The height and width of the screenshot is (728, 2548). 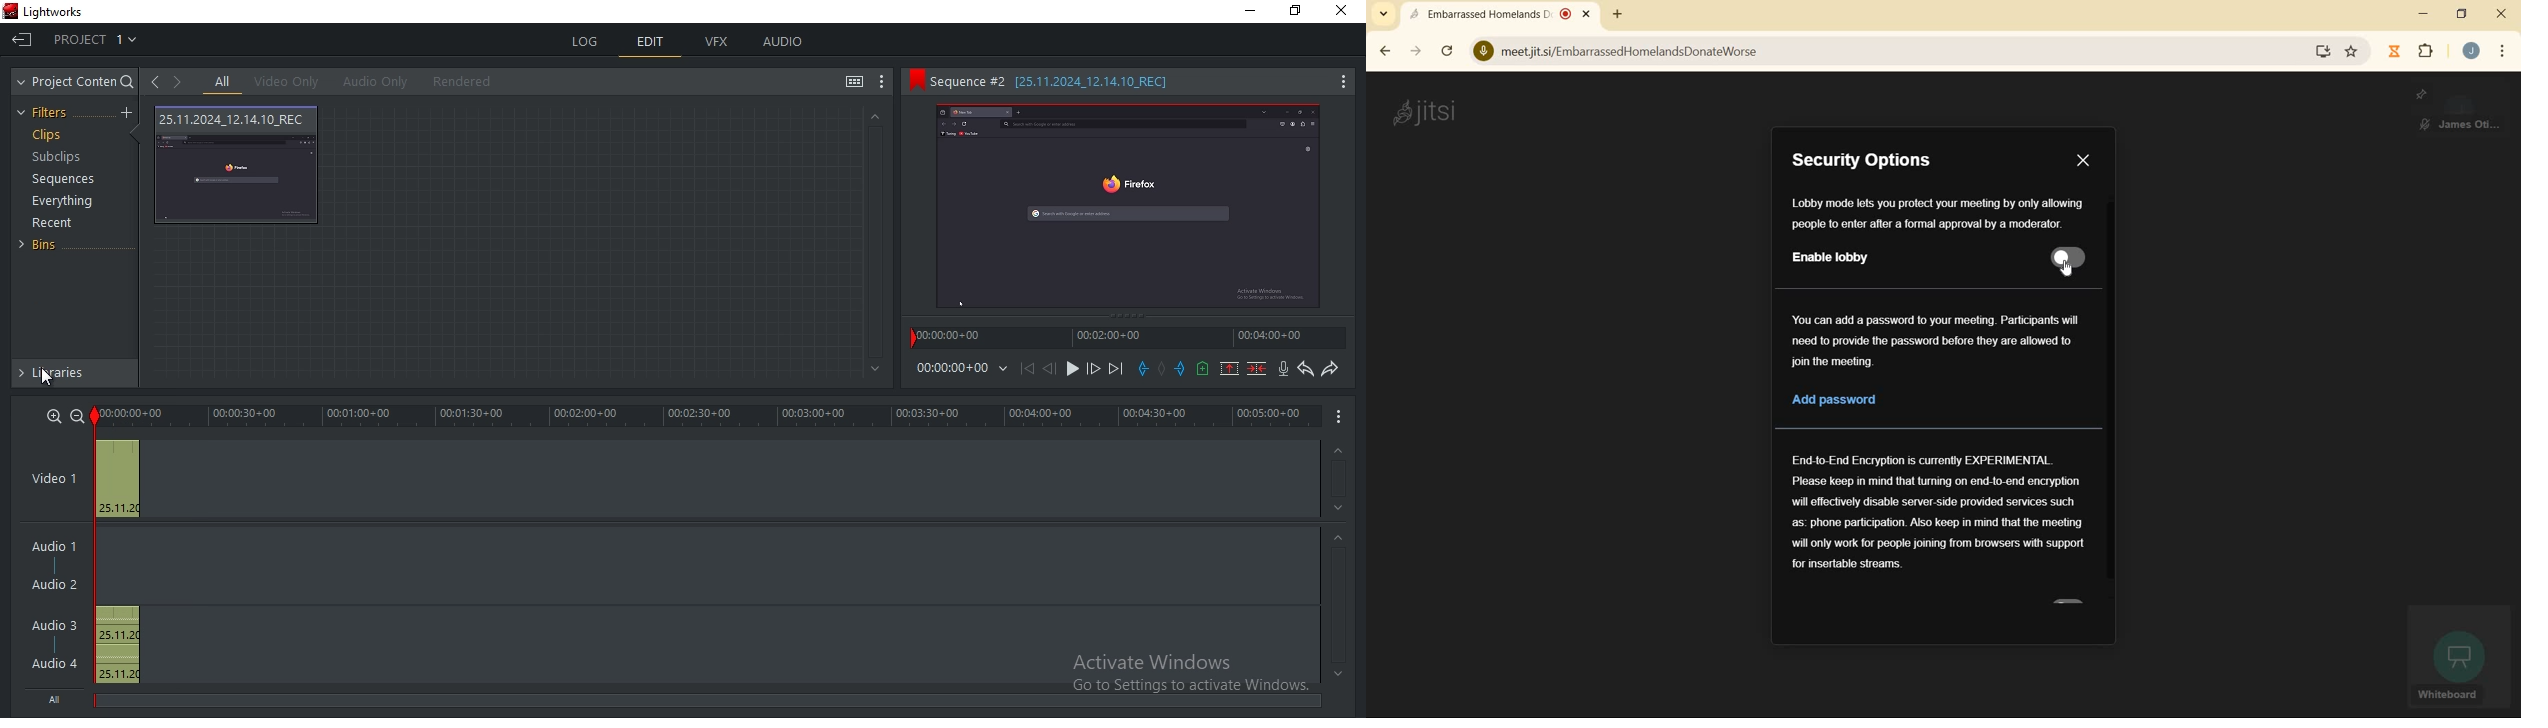 I want to click on bins, so click(x=46, y=245).